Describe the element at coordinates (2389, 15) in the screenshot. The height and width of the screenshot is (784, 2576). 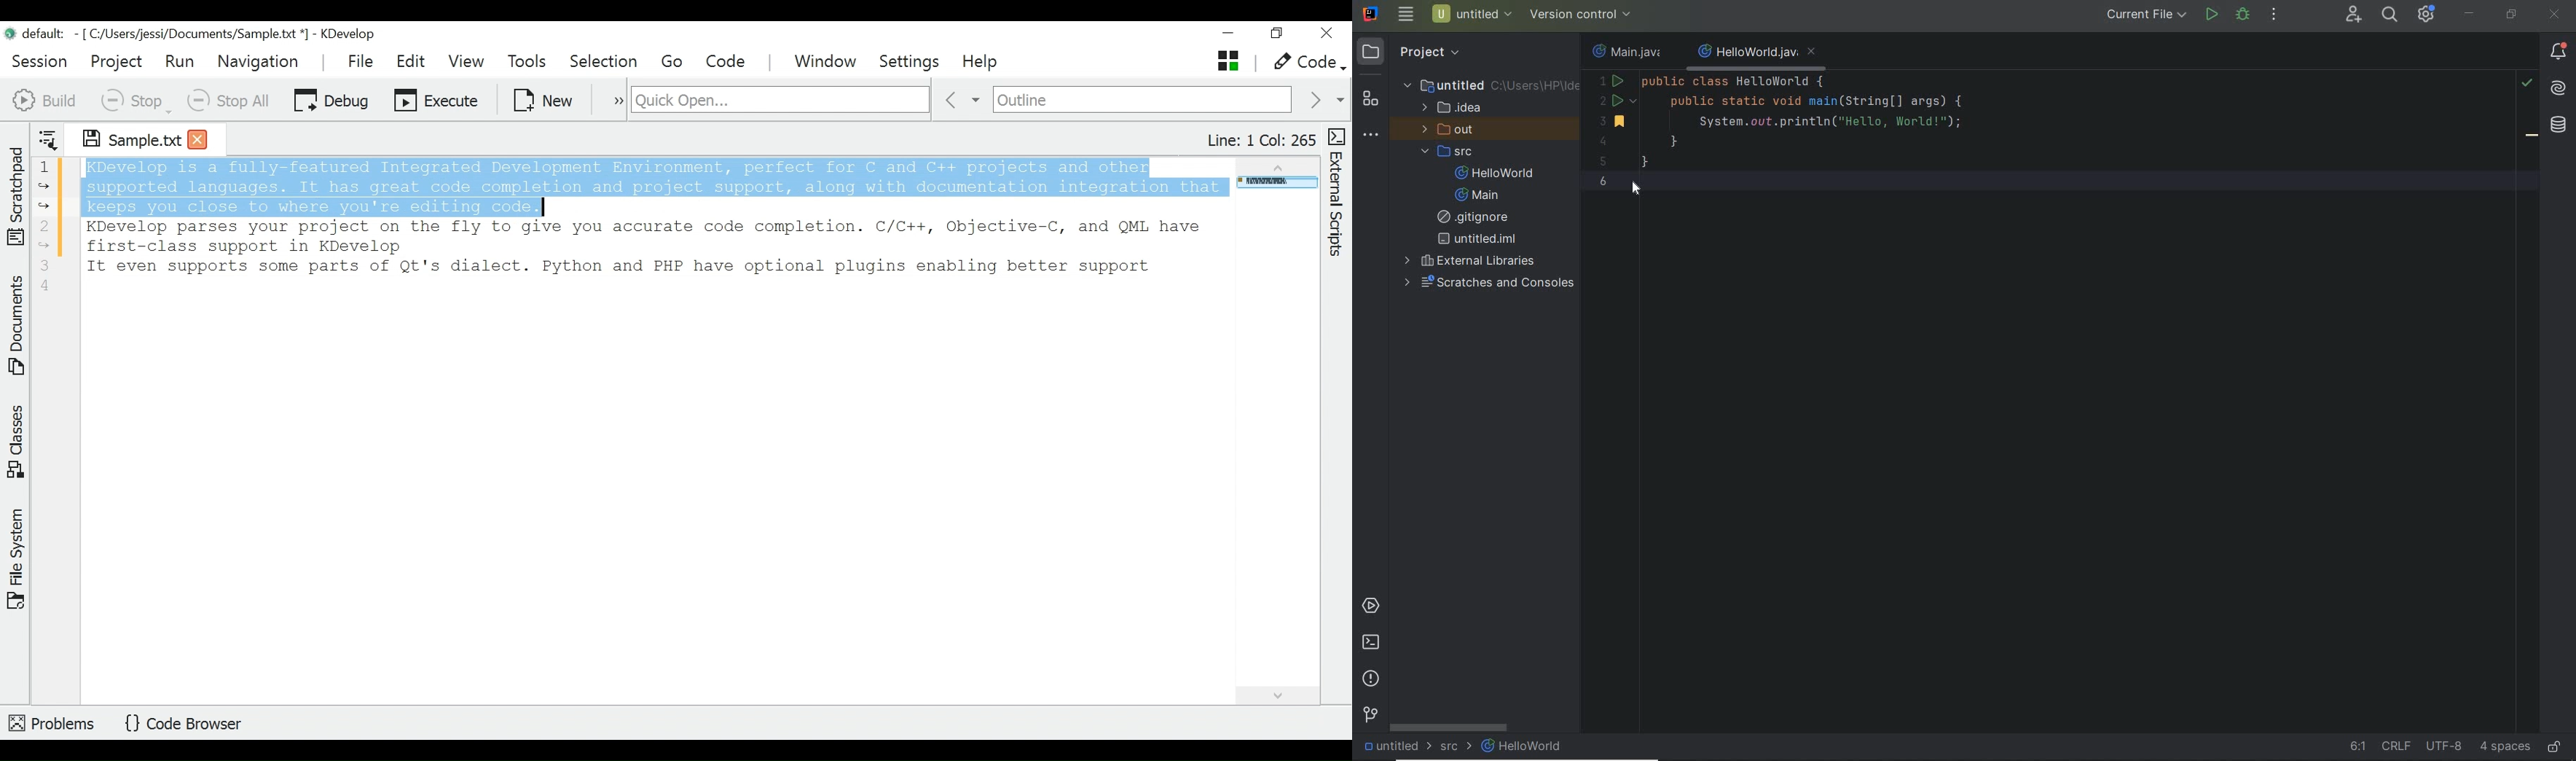
I see `search everywhere` at that location.